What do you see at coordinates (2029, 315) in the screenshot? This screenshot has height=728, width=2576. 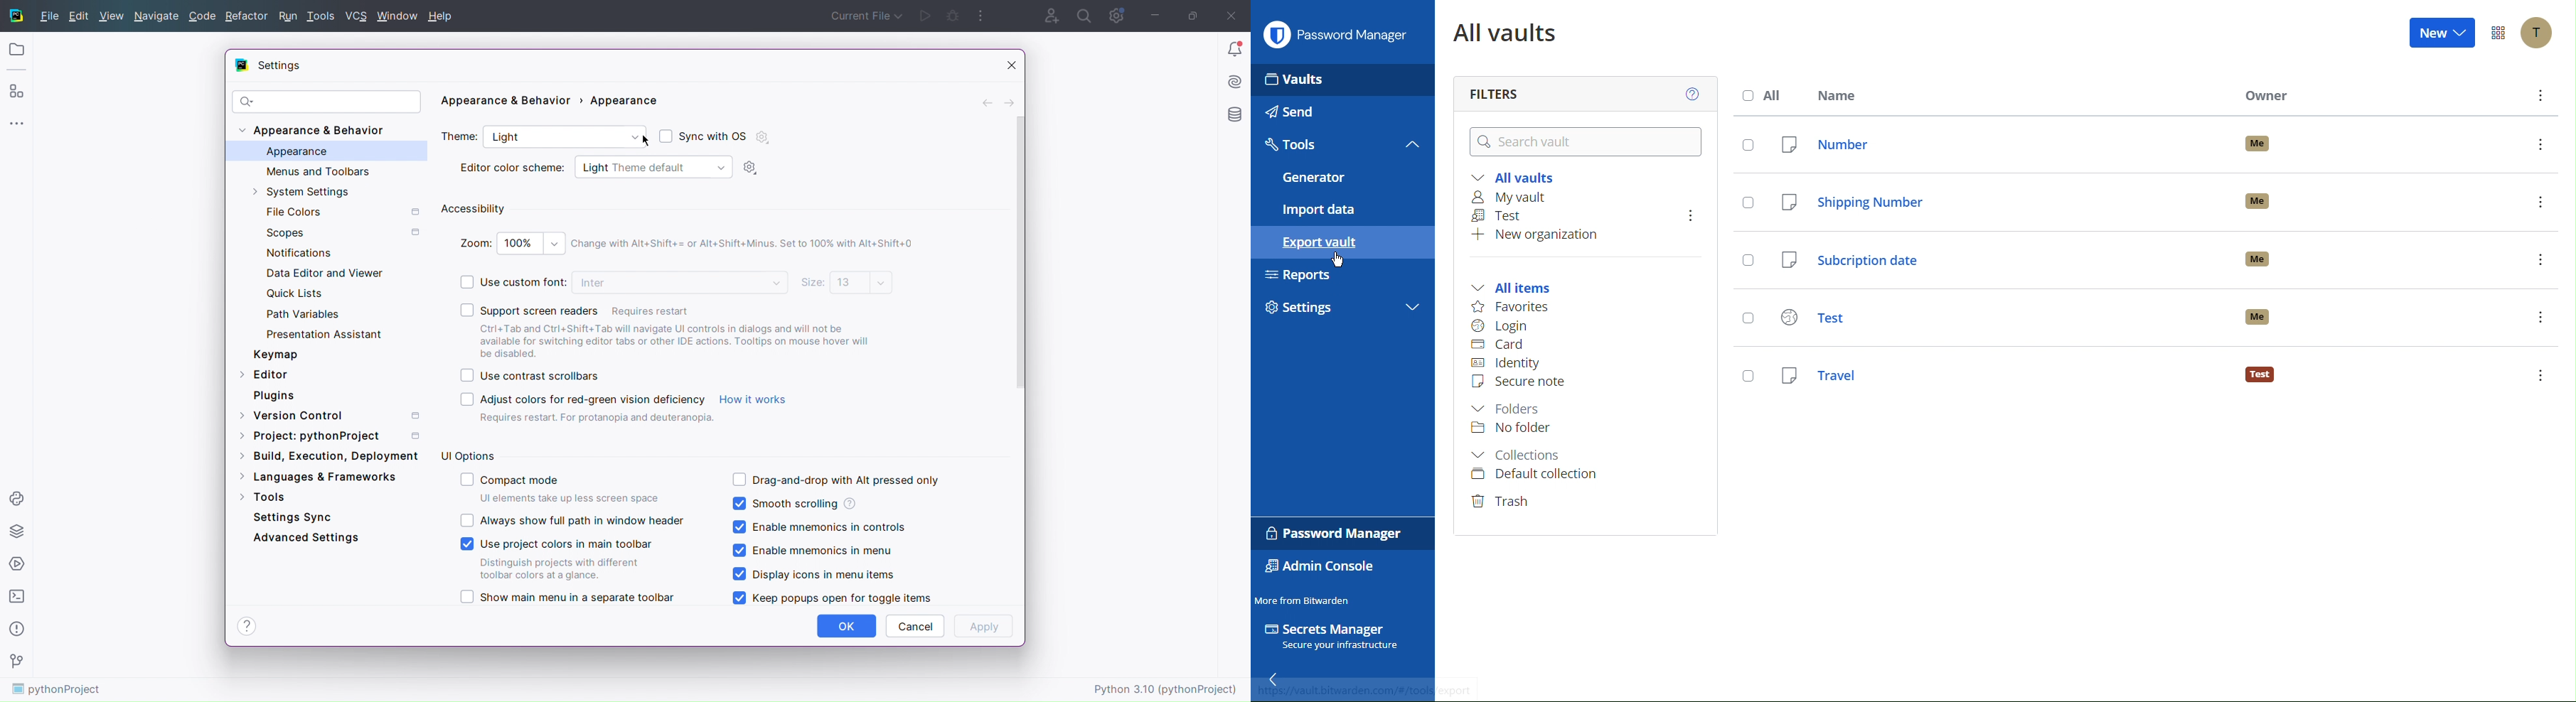 I see `Test` at bounding box center [2029, 315].